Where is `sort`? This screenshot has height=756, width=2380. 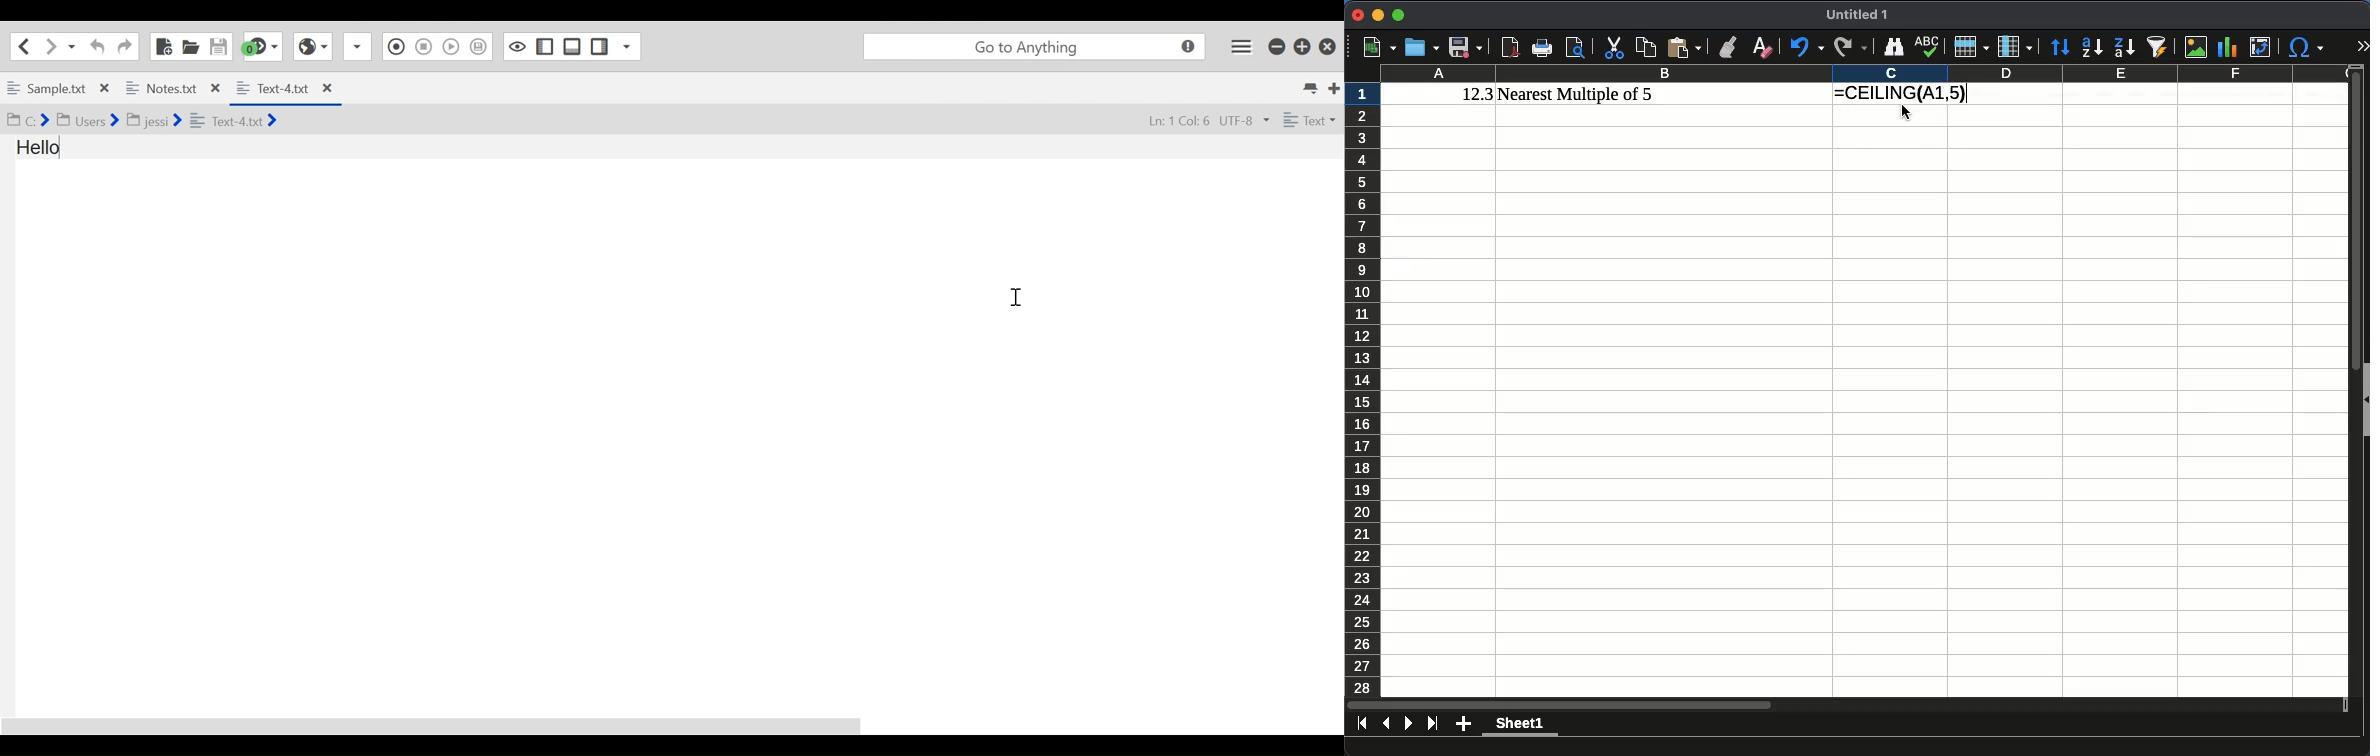 sort is located at coordinates (2062, 48).